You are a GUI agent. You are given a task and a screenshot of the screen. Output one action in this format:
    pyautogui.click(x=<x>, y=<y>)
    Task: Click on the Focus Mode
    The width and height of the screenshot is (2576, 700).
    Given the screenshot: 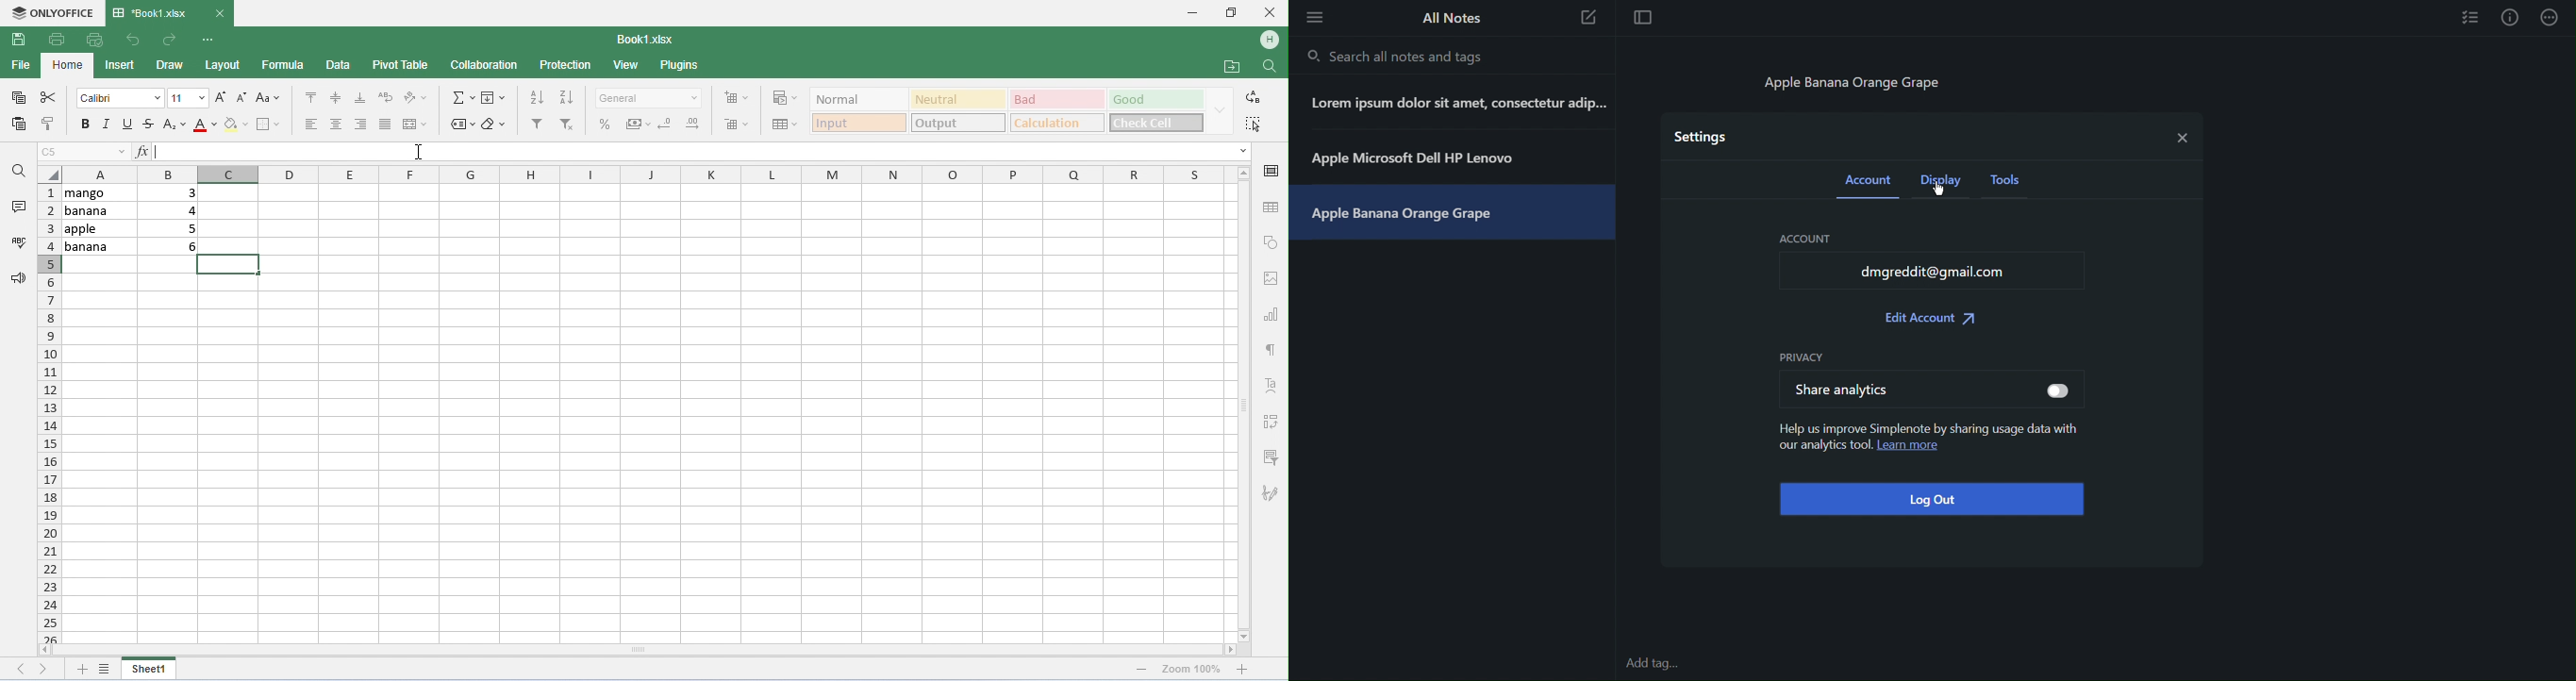 What is the action you would take?
    pyautogui.click(x=1641, y=19)
    